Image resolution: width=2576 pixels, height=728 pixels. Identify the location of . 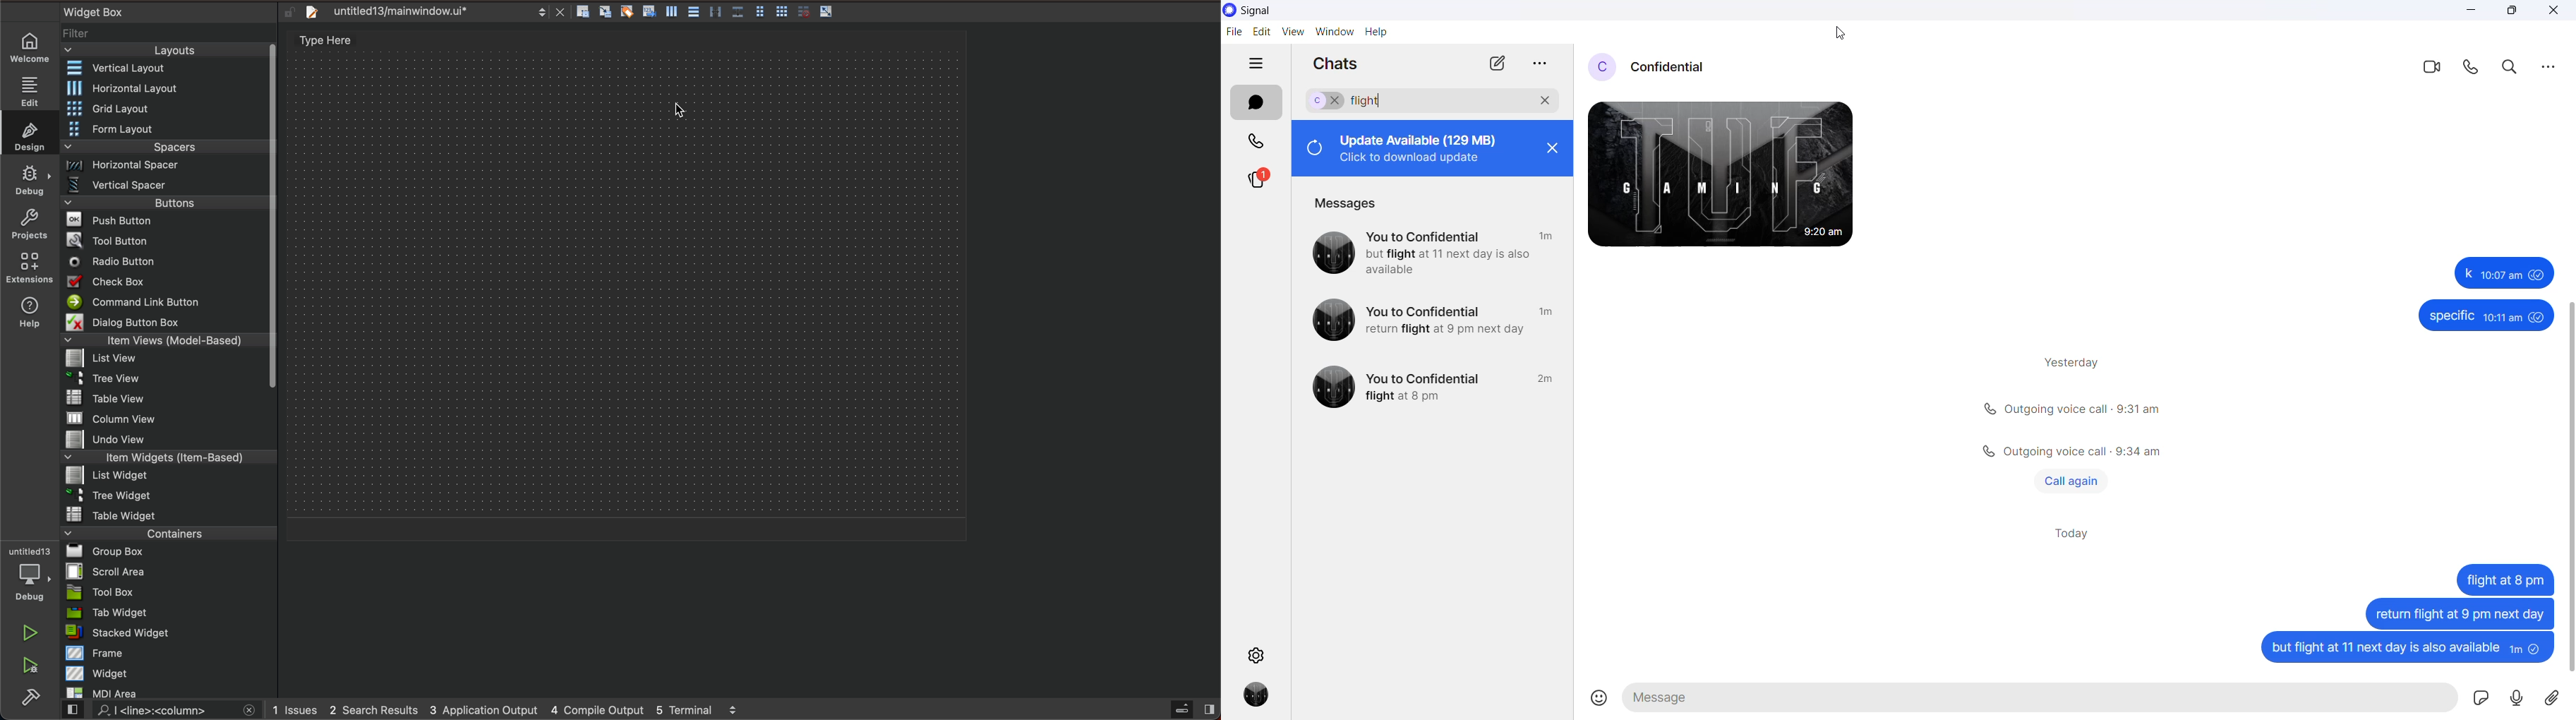
(828, 13).